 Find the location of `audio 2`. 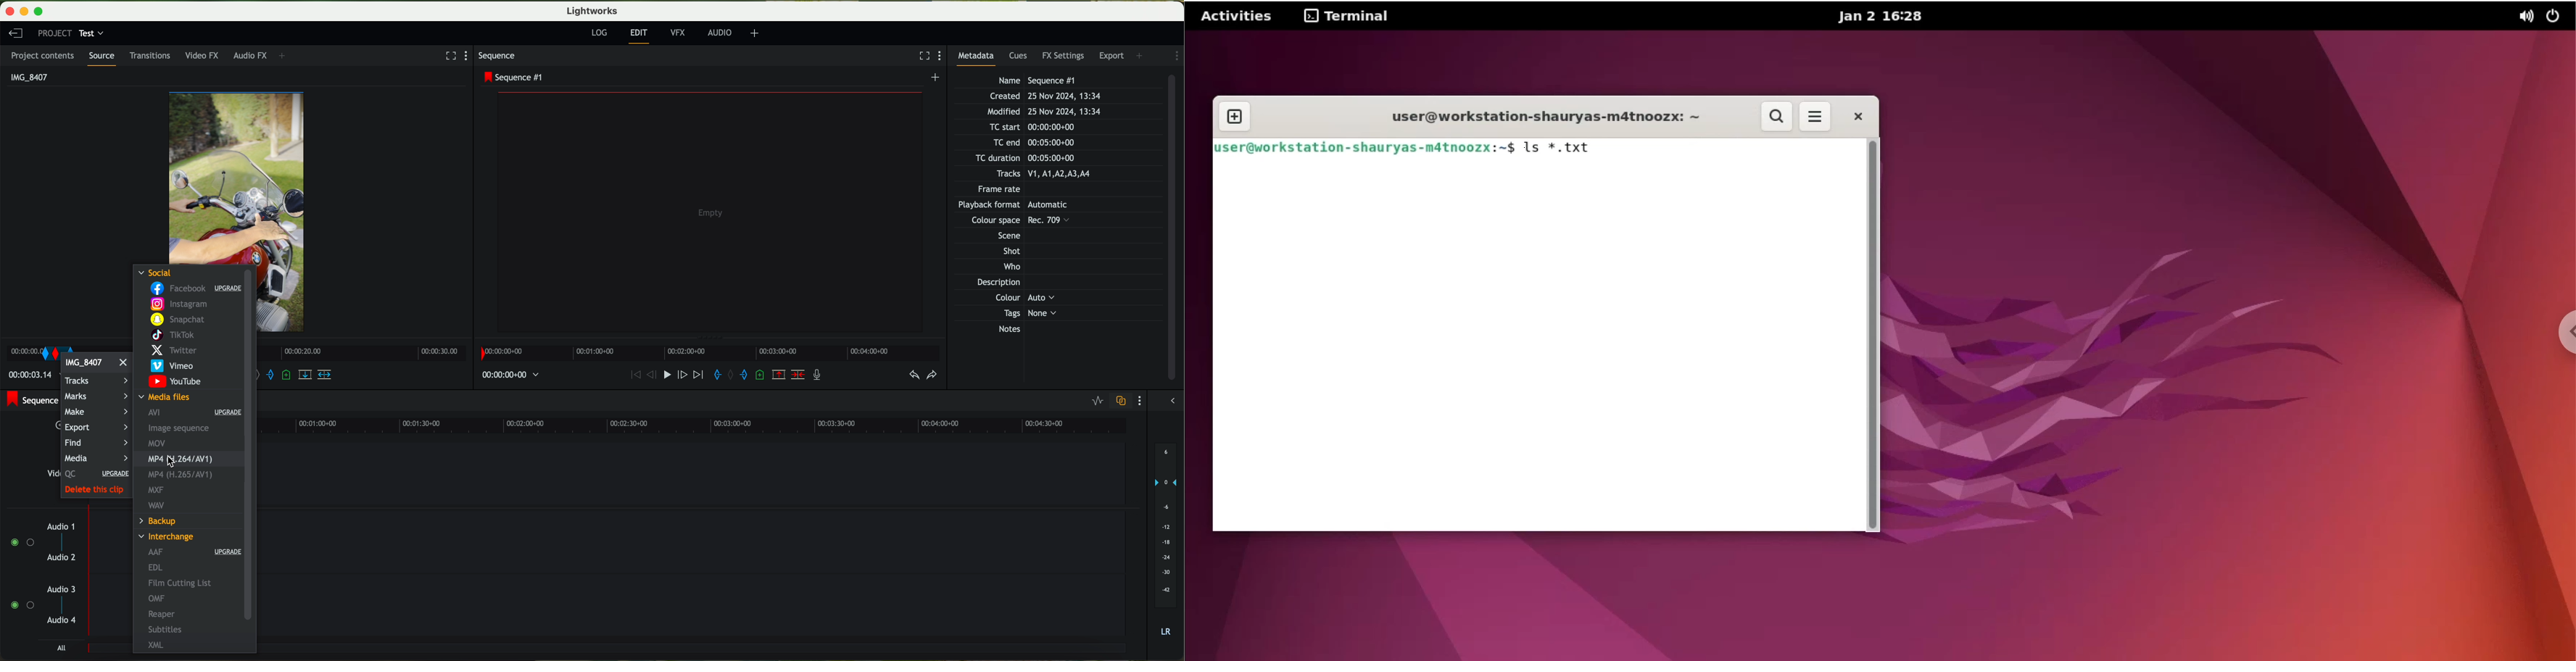

audio 2 is located at coordinates (62, 558).